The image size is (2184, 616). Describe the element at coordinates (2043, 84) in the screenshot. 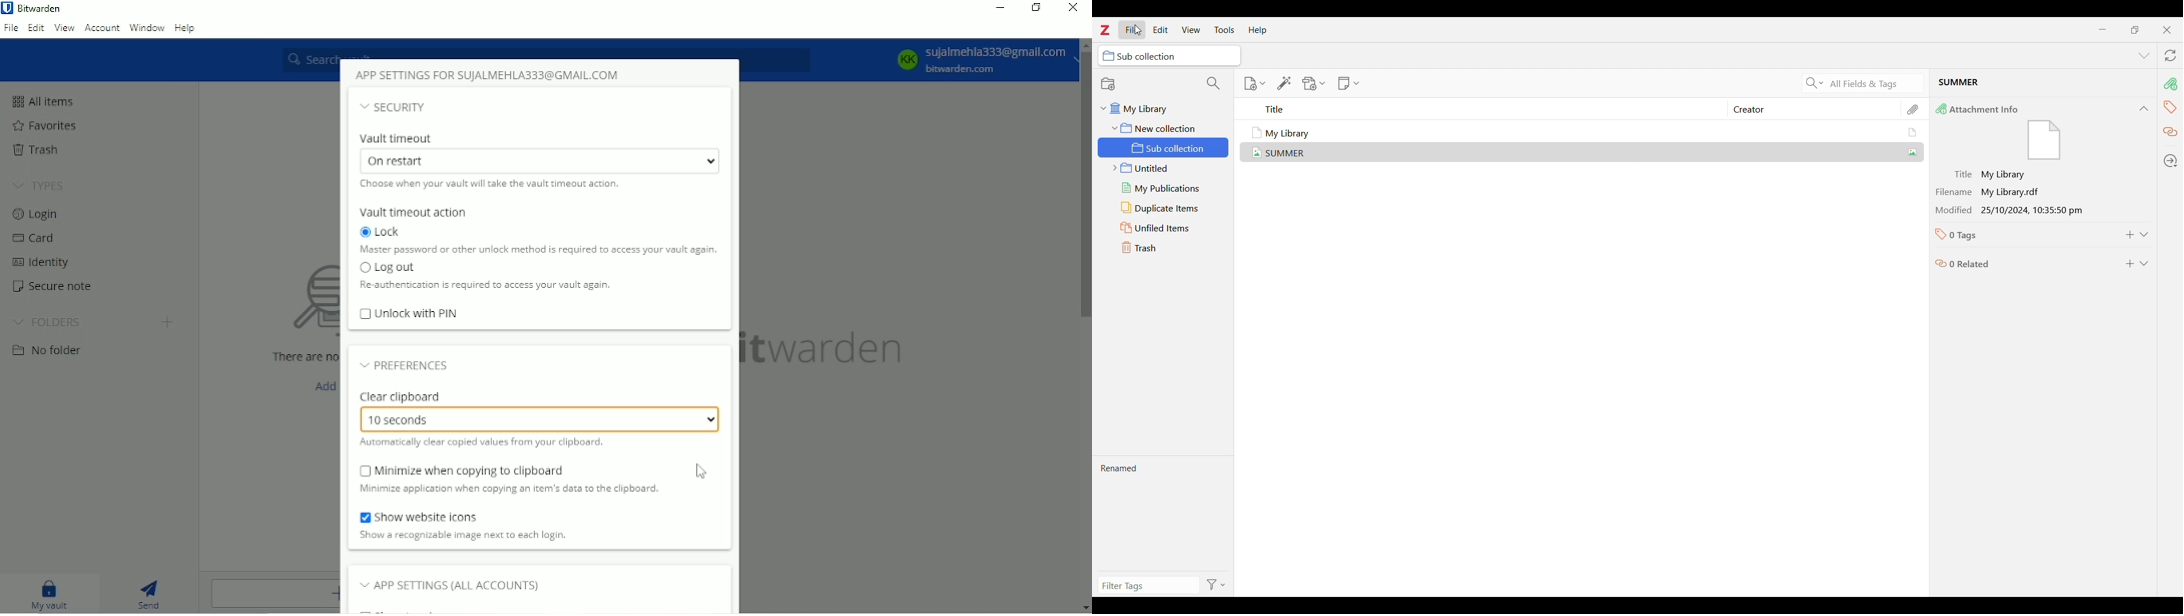

I see `Current selected file` at that location.